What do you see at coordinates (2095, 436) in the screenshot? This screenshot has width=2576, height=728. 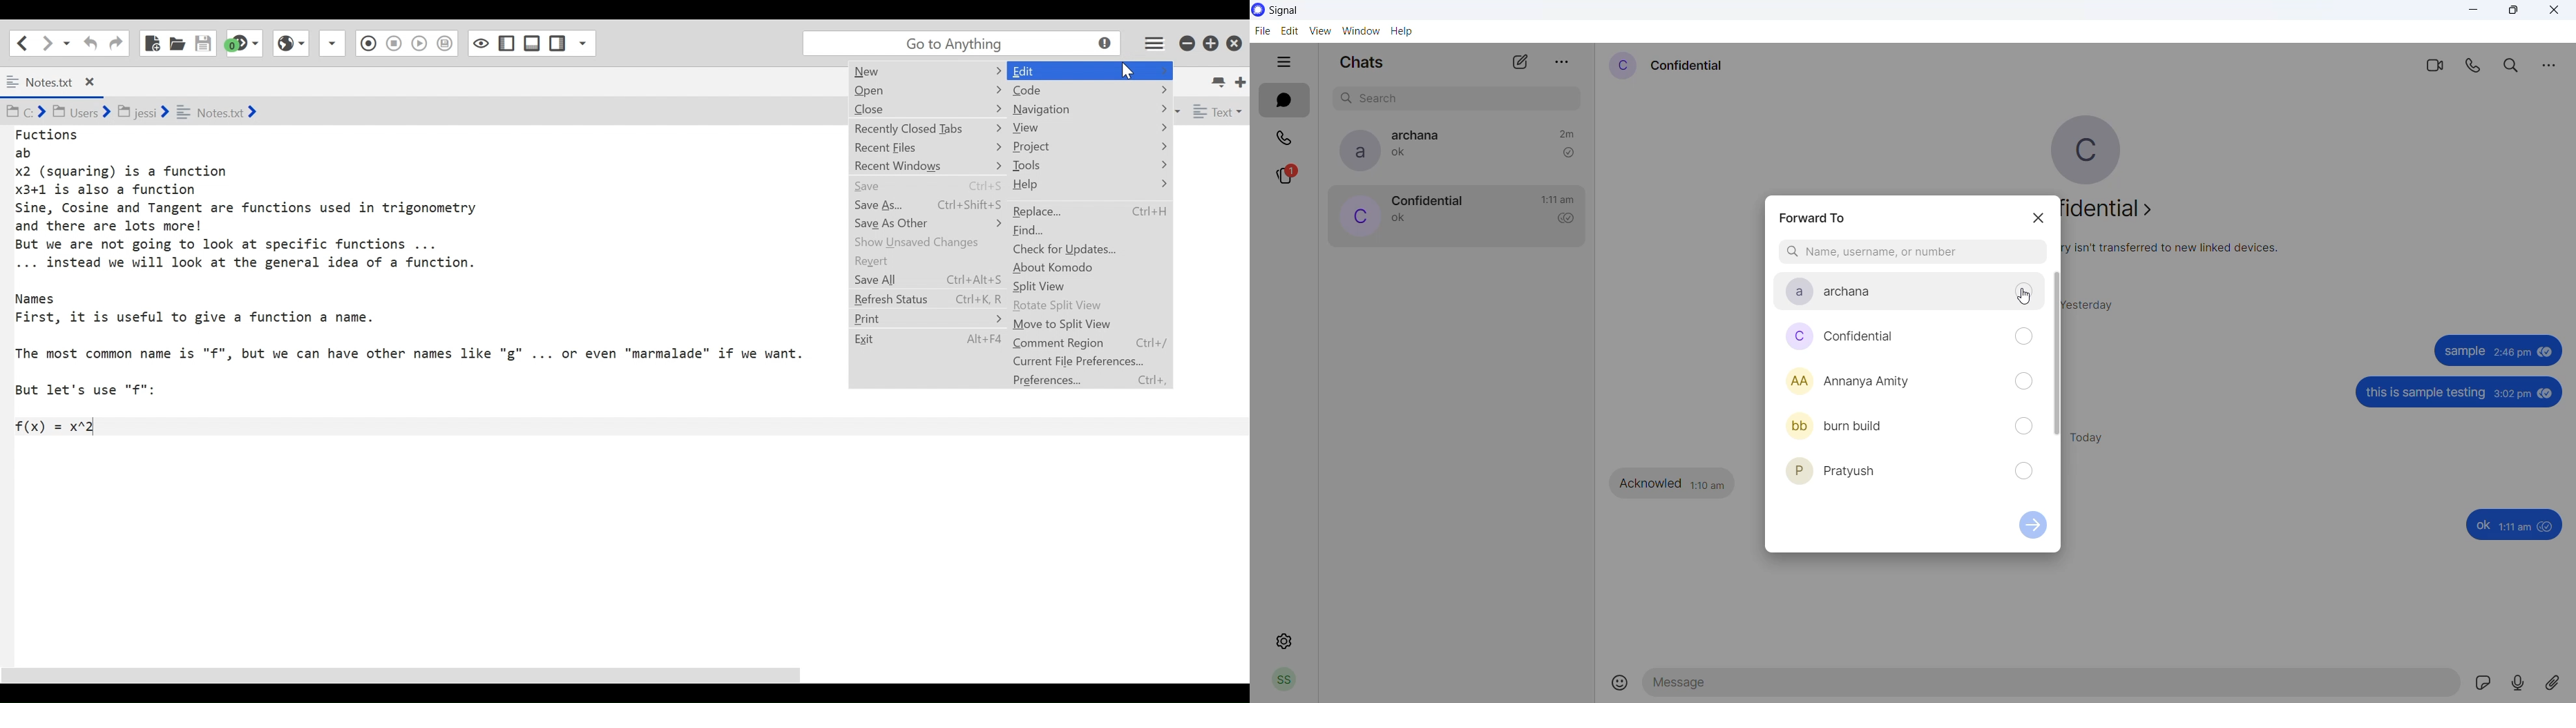 I see `today messages heading` at bounding box center [2095, 436].